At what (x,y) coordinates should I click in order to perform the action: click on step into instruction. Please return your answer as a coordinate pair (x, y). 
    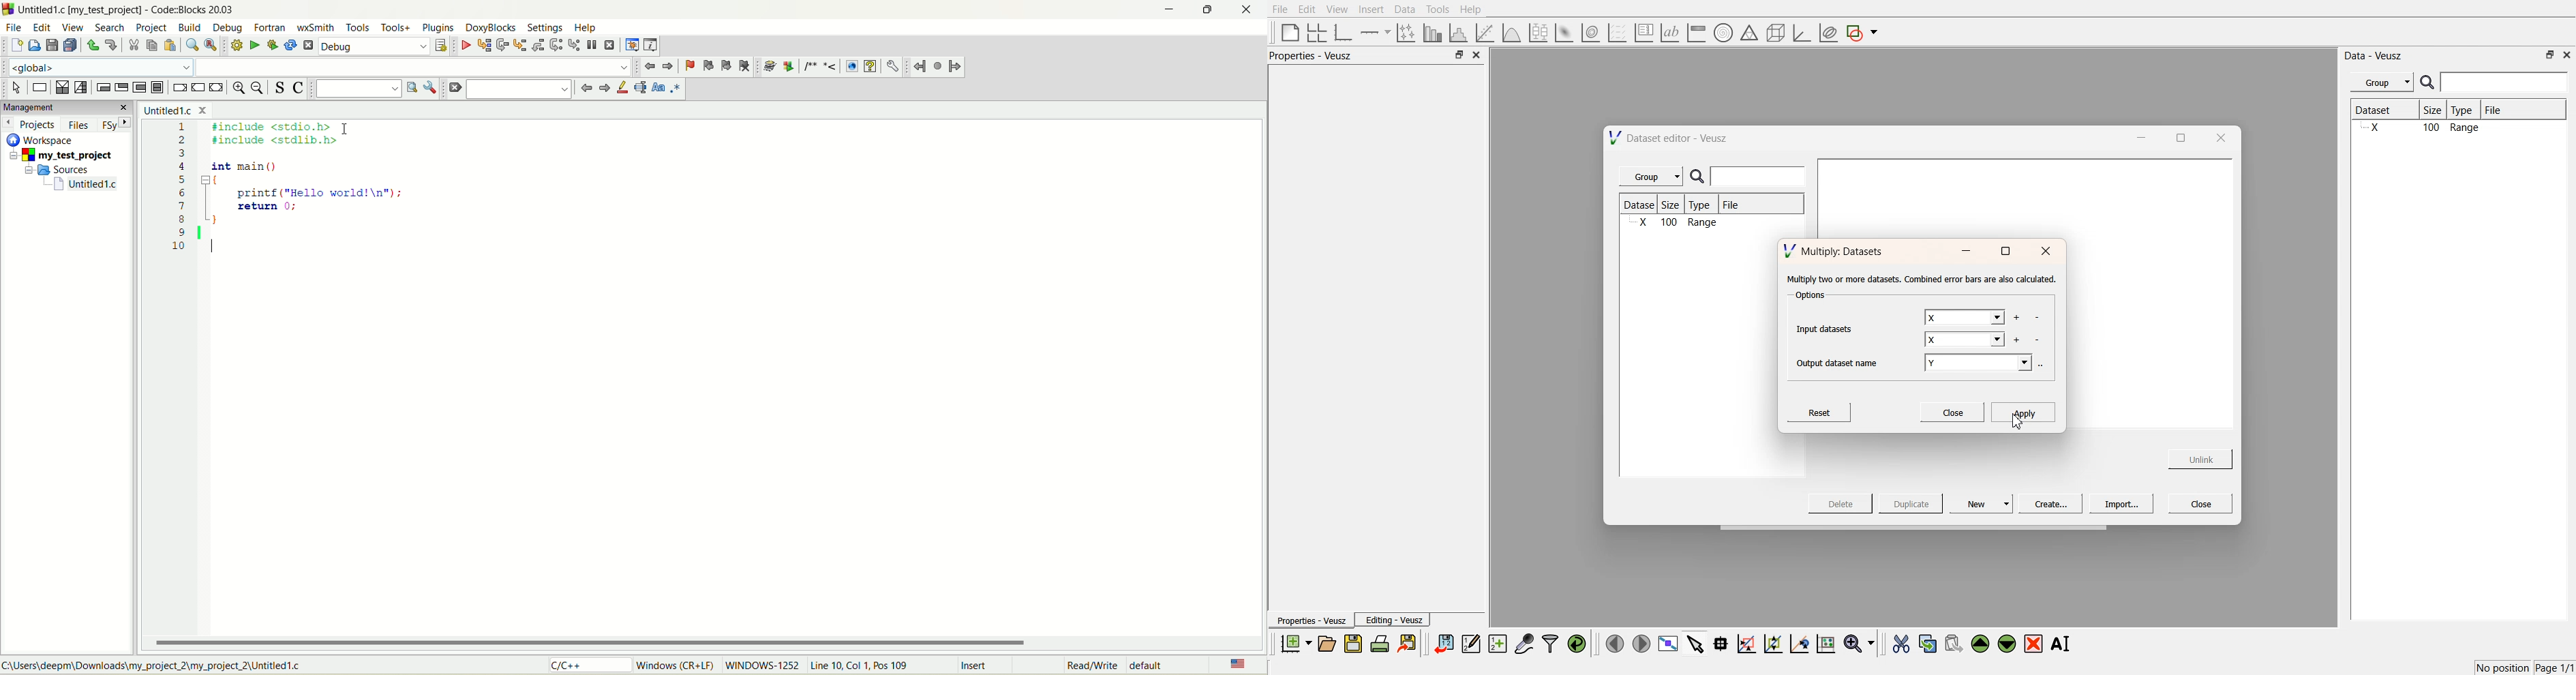
    Looking at the image, I should click on (574, 45).